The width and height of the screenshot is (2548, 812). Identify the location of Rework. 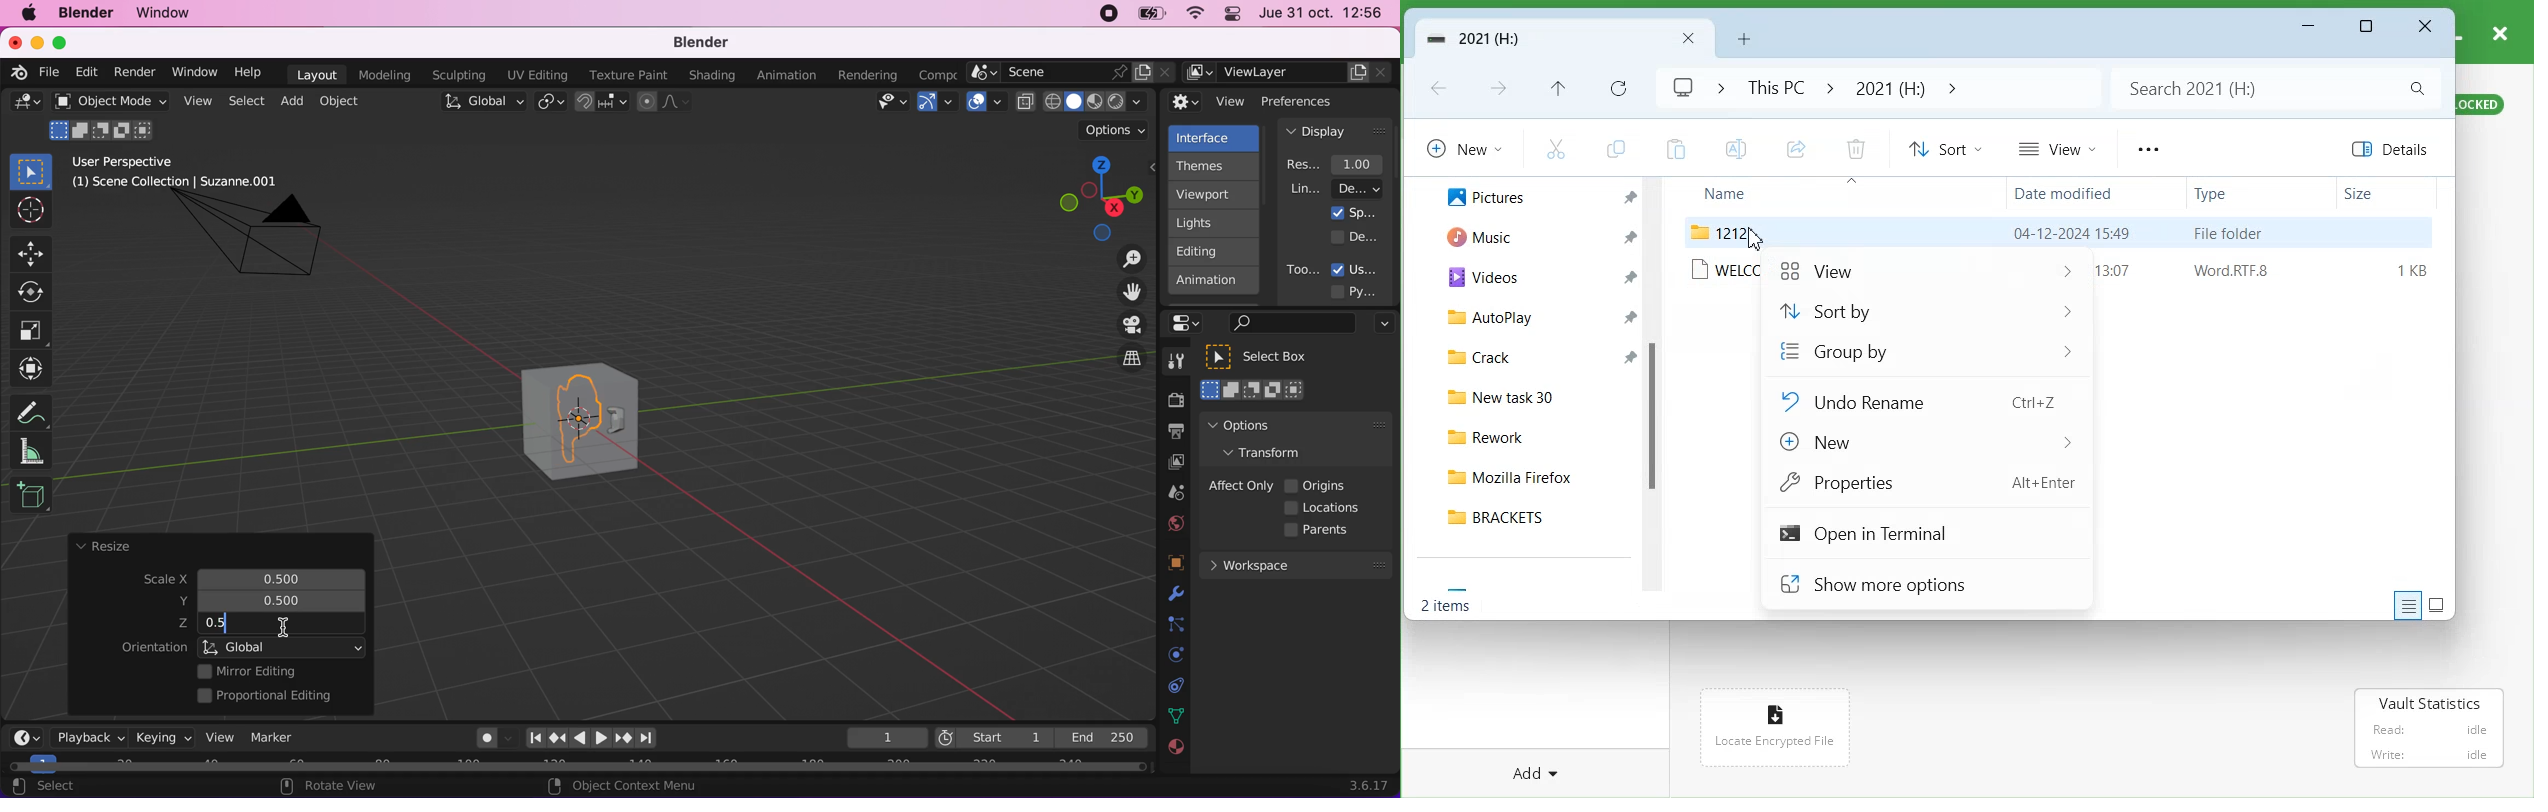
(1536, 437).